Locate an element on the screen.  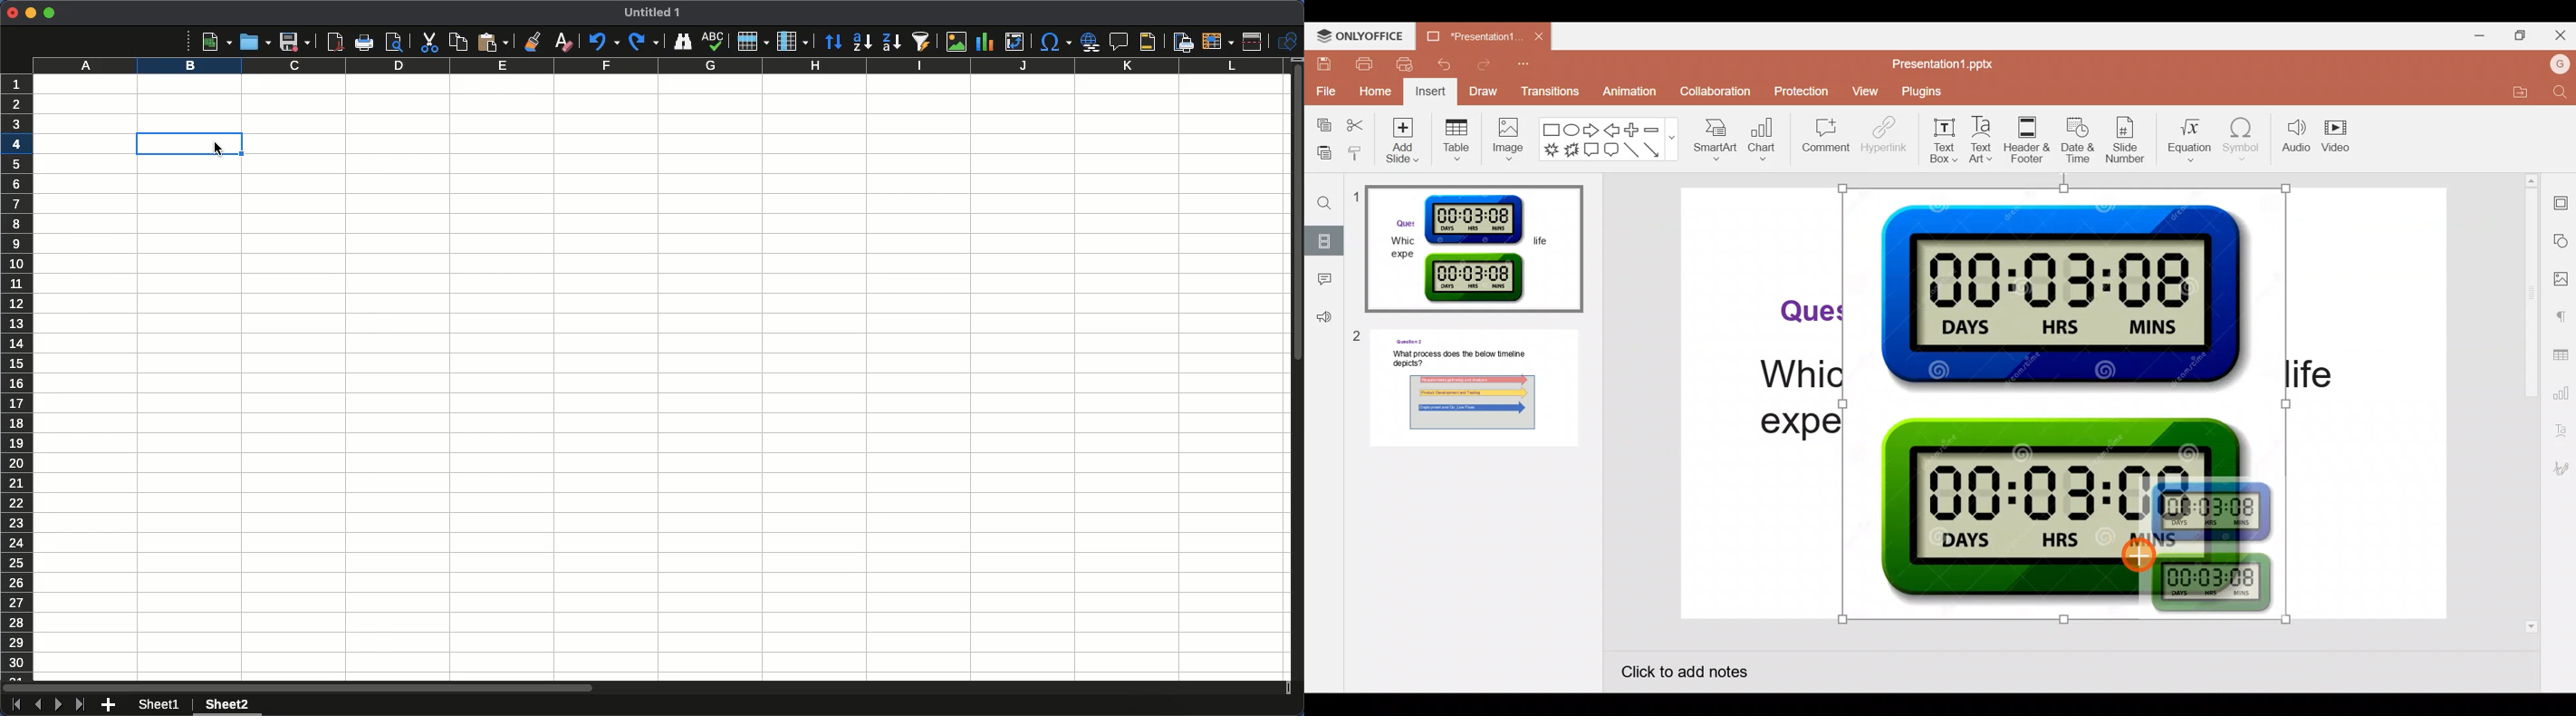
File is located at coordinates (1323, 91).